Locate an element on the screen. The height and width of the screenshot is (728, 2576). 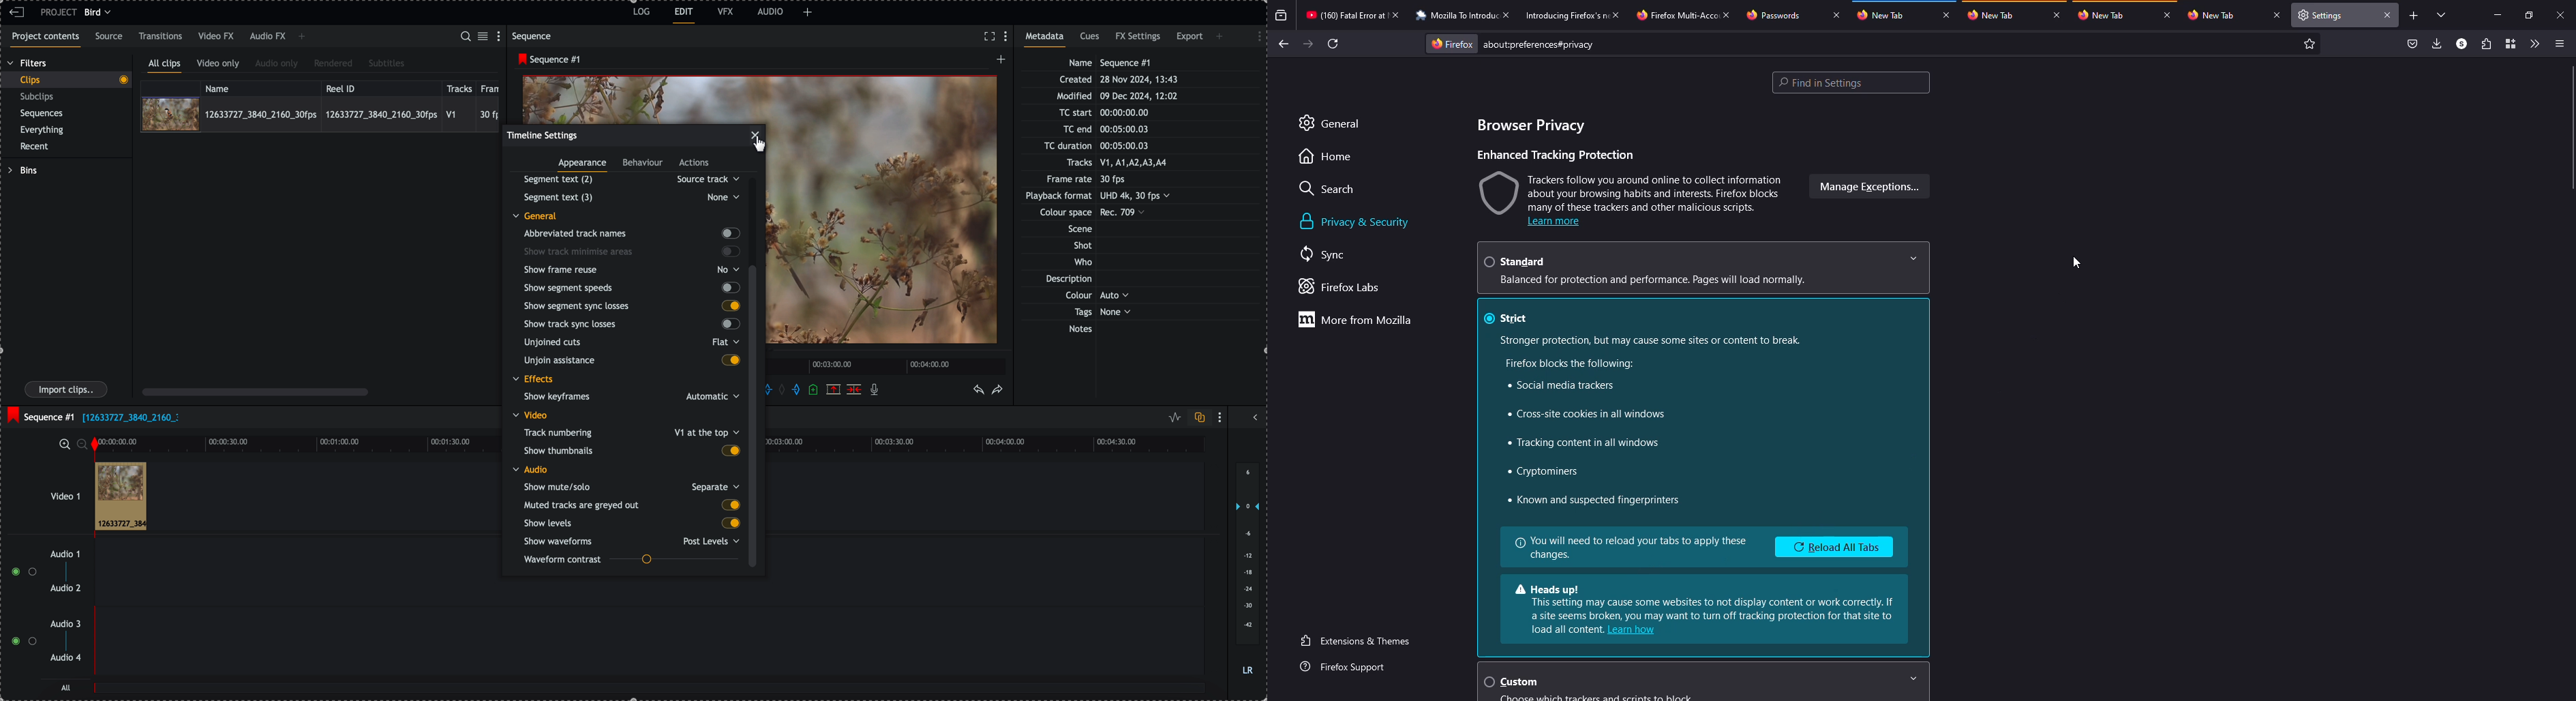
browser privacy is located at coordinates (1530, 125).